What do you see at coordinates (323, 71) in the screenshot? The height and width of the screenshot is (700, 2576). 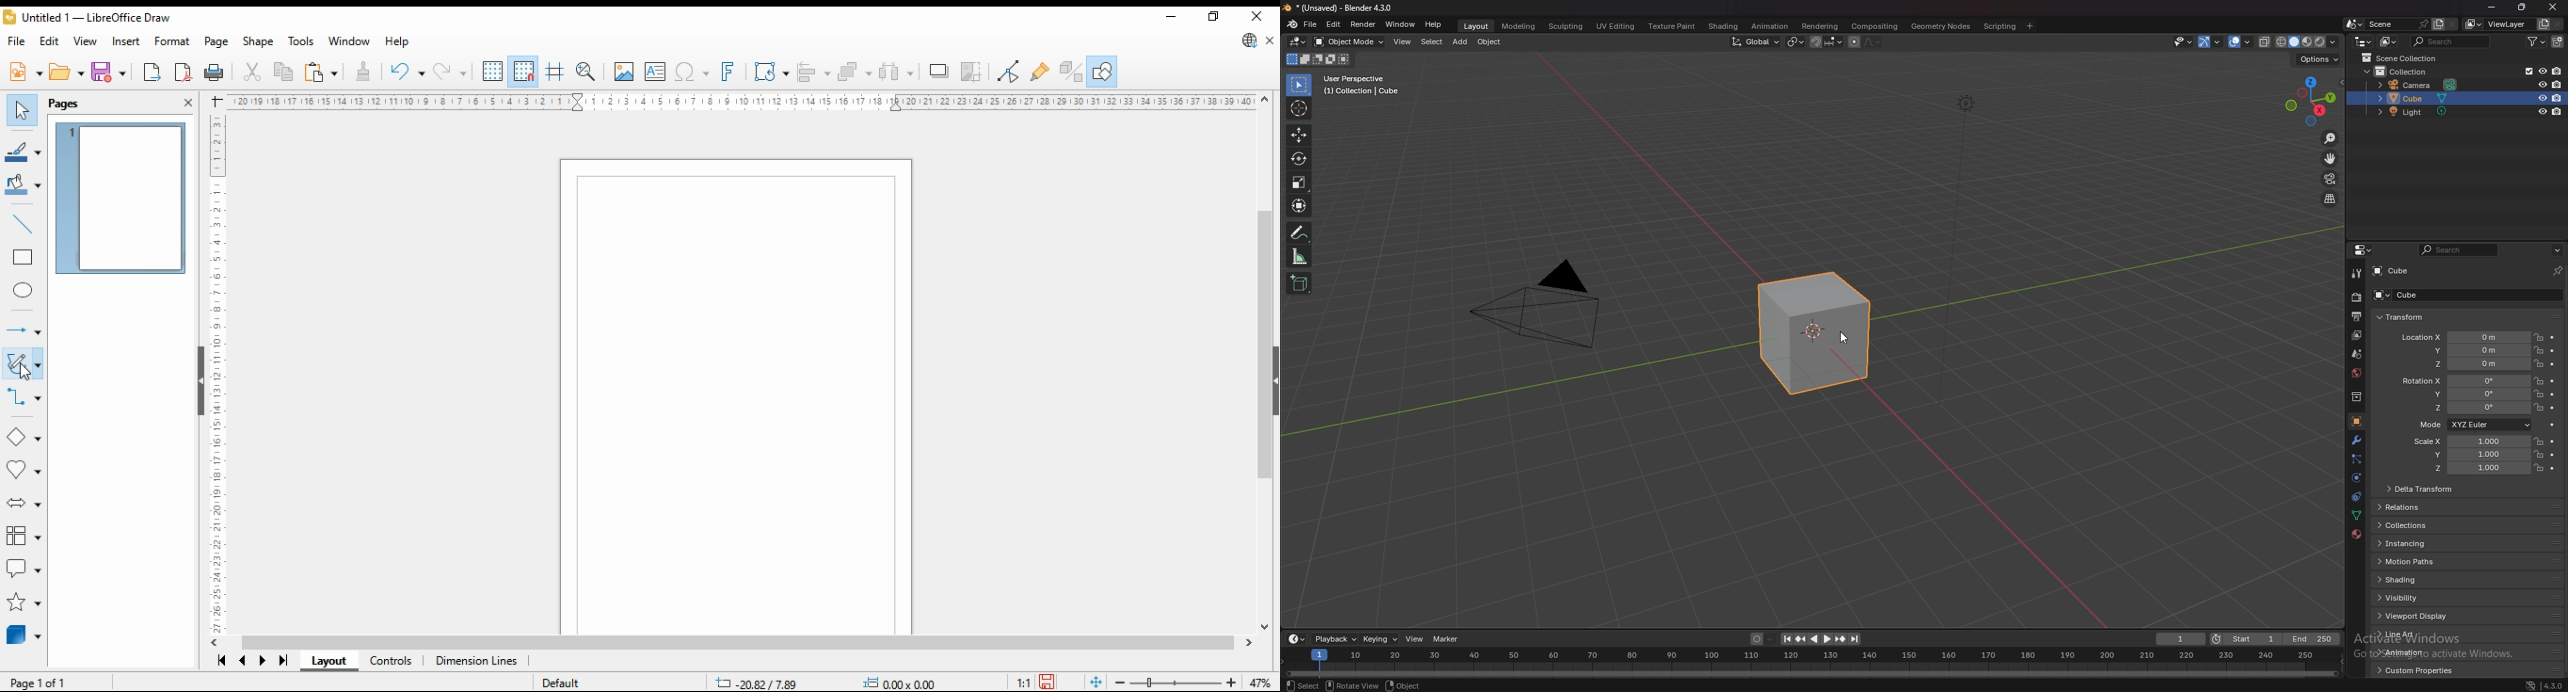 I see `paste` at bounding box center [323, 71].